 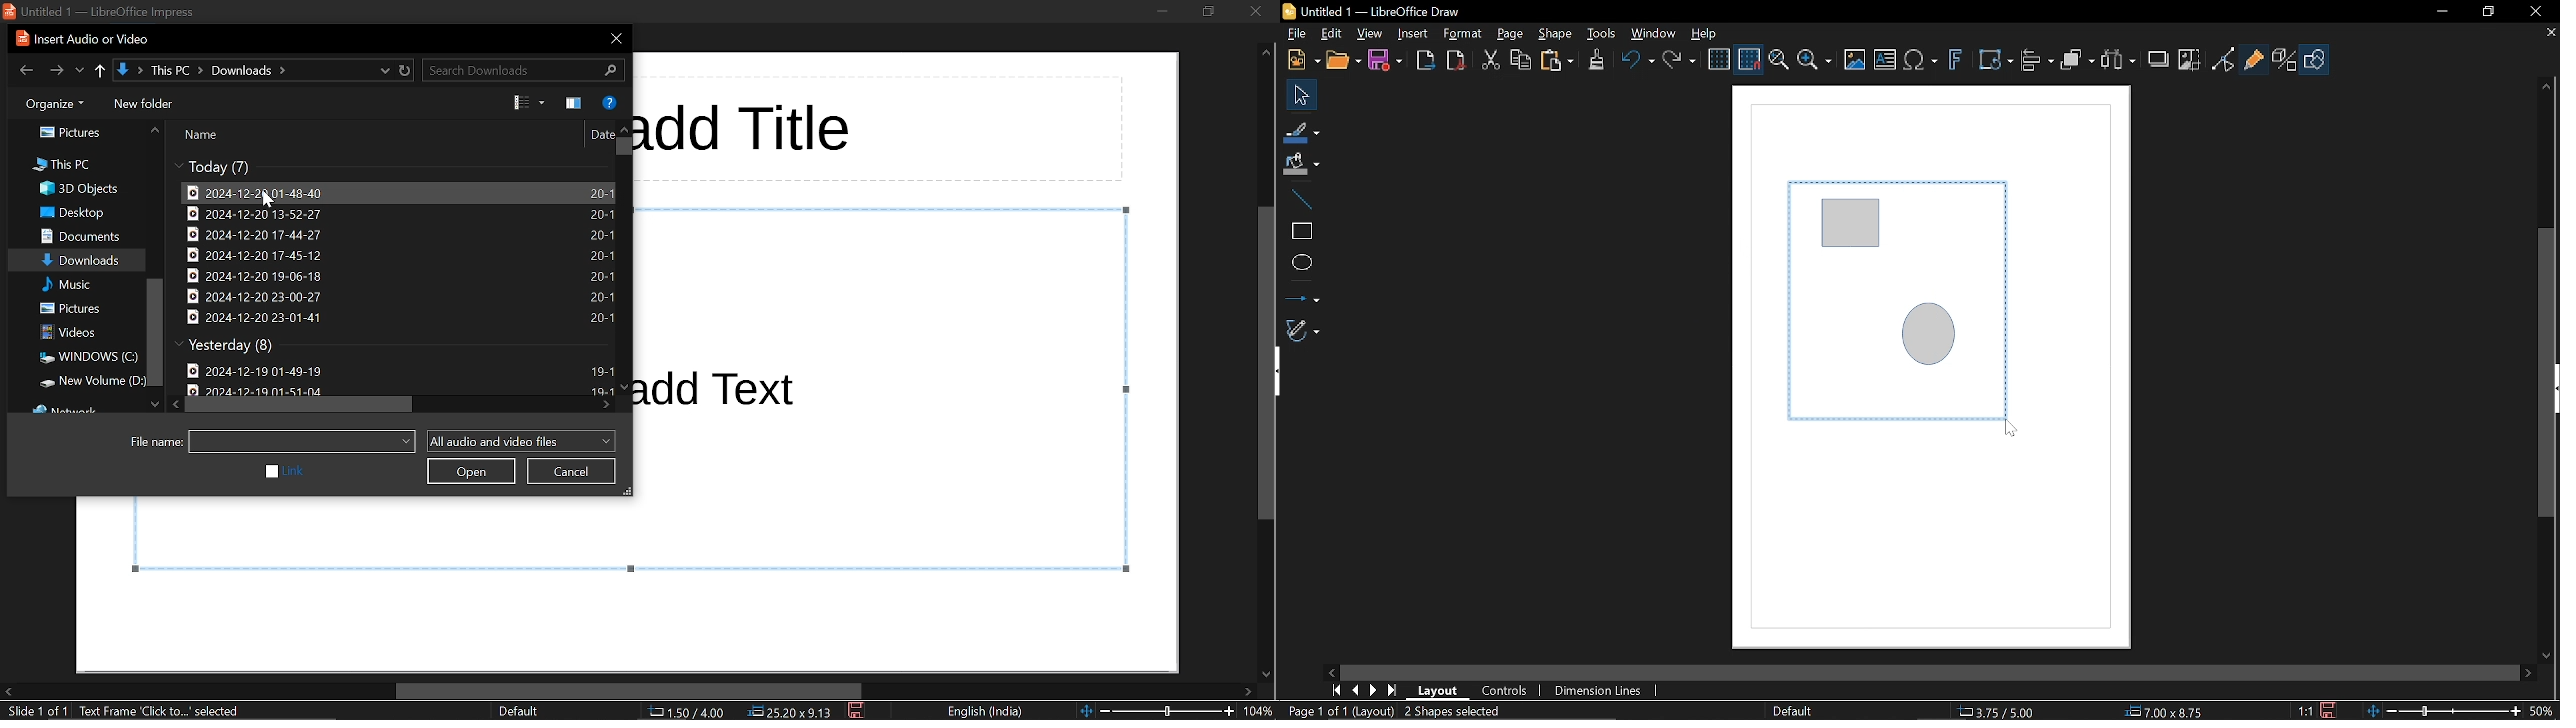 What do you see at coordinates (1262, 711) in the screenshot?
I see `current zoom` at bounding box center [1262, 711].